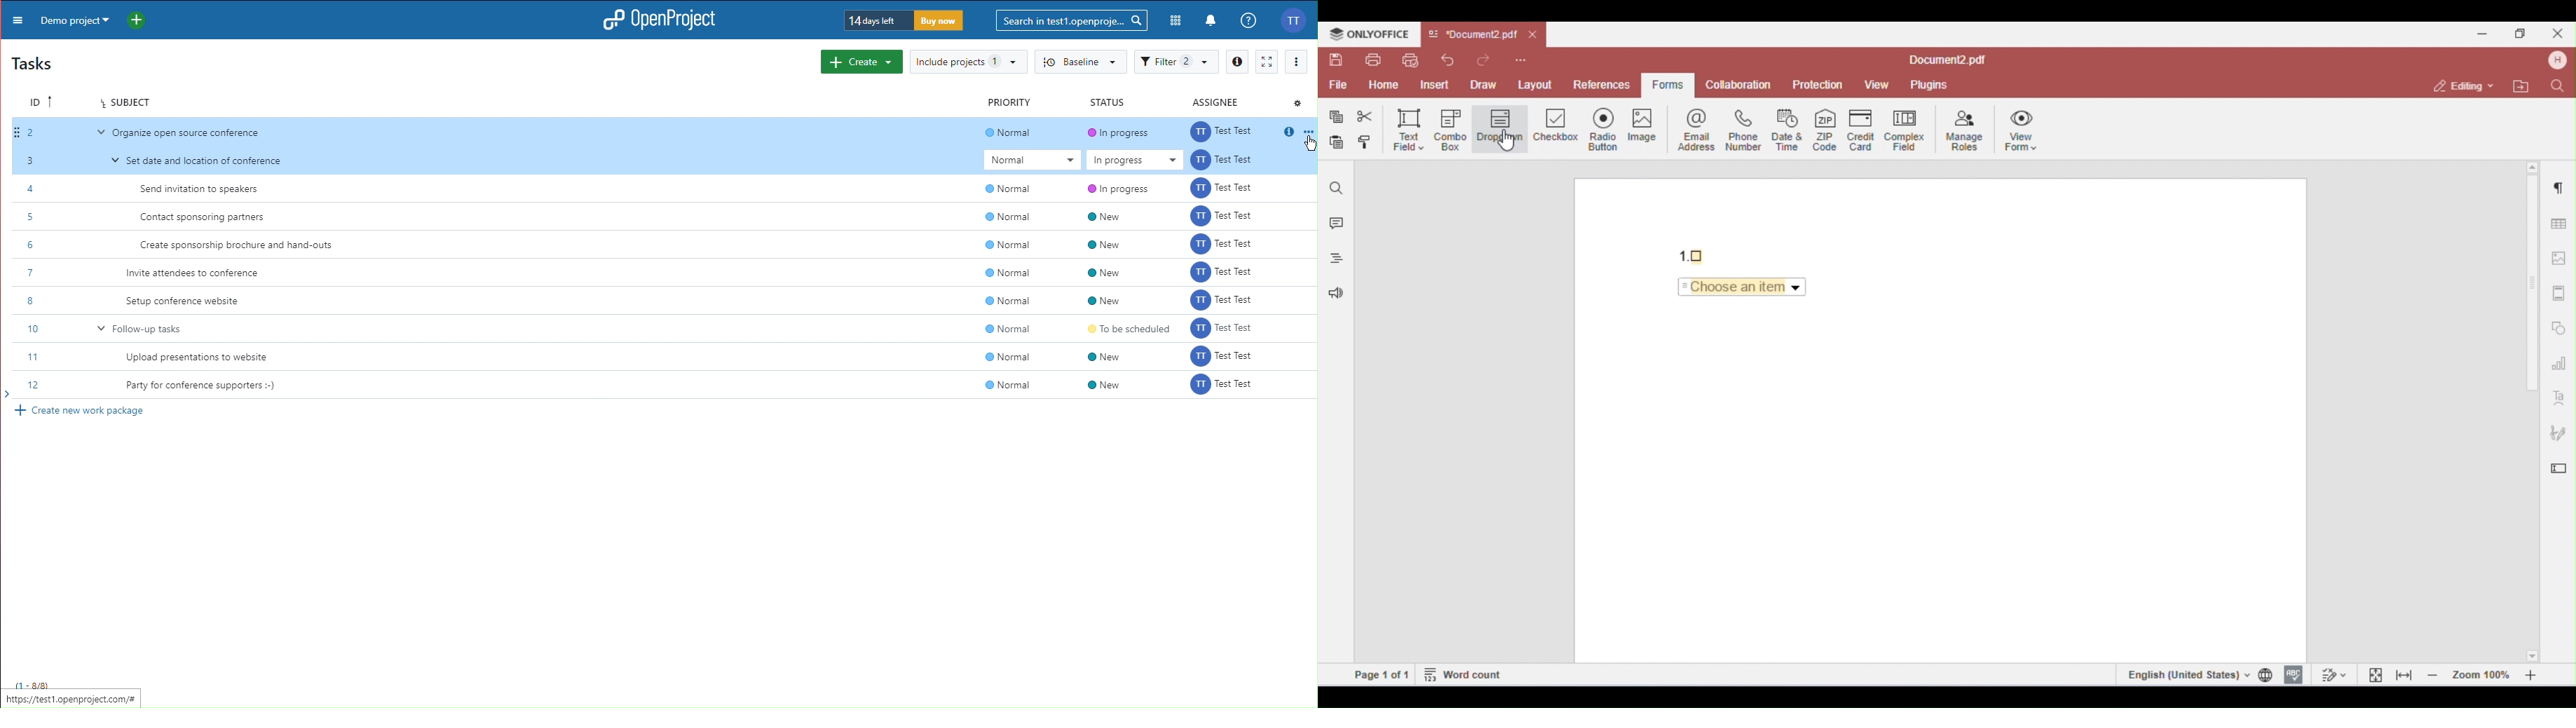  What do you see at coordinates (242, 247) in the screenshot?
I see `Create sponsorship brochure and hand-outs` at bounding box center [242, 247].